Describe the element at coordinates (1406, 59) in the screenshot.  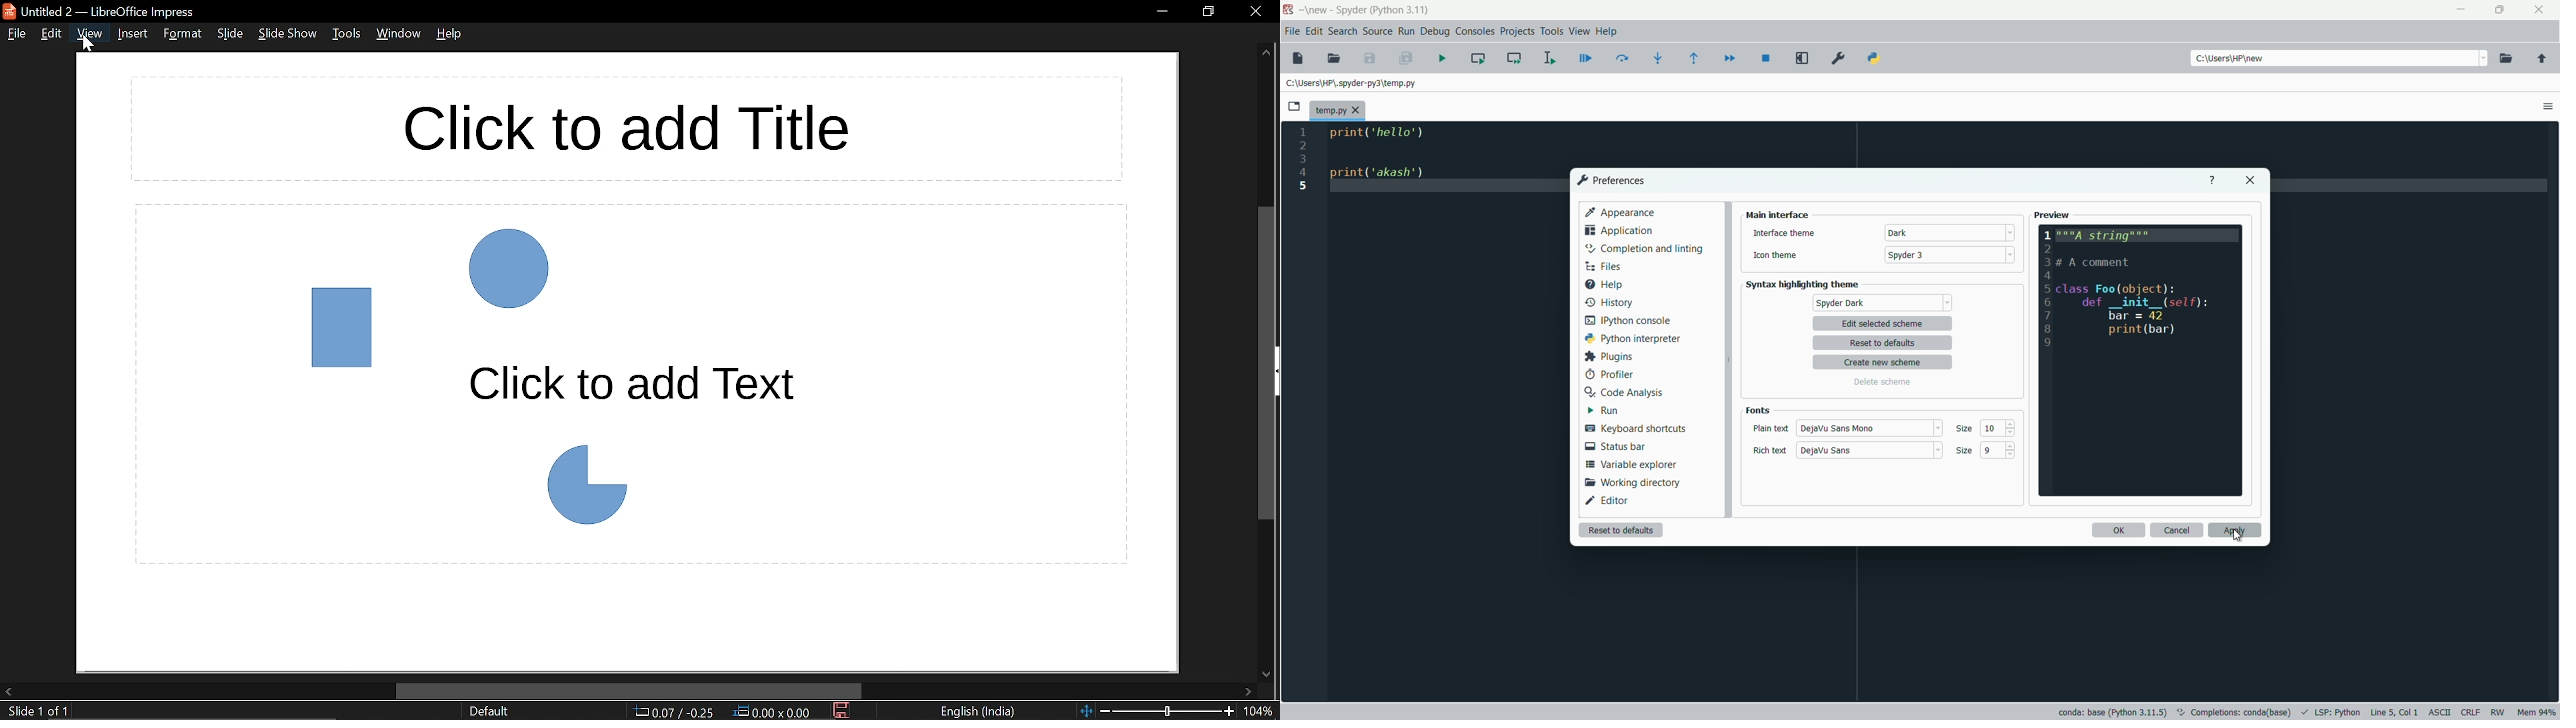
I see `save all files` at that location.